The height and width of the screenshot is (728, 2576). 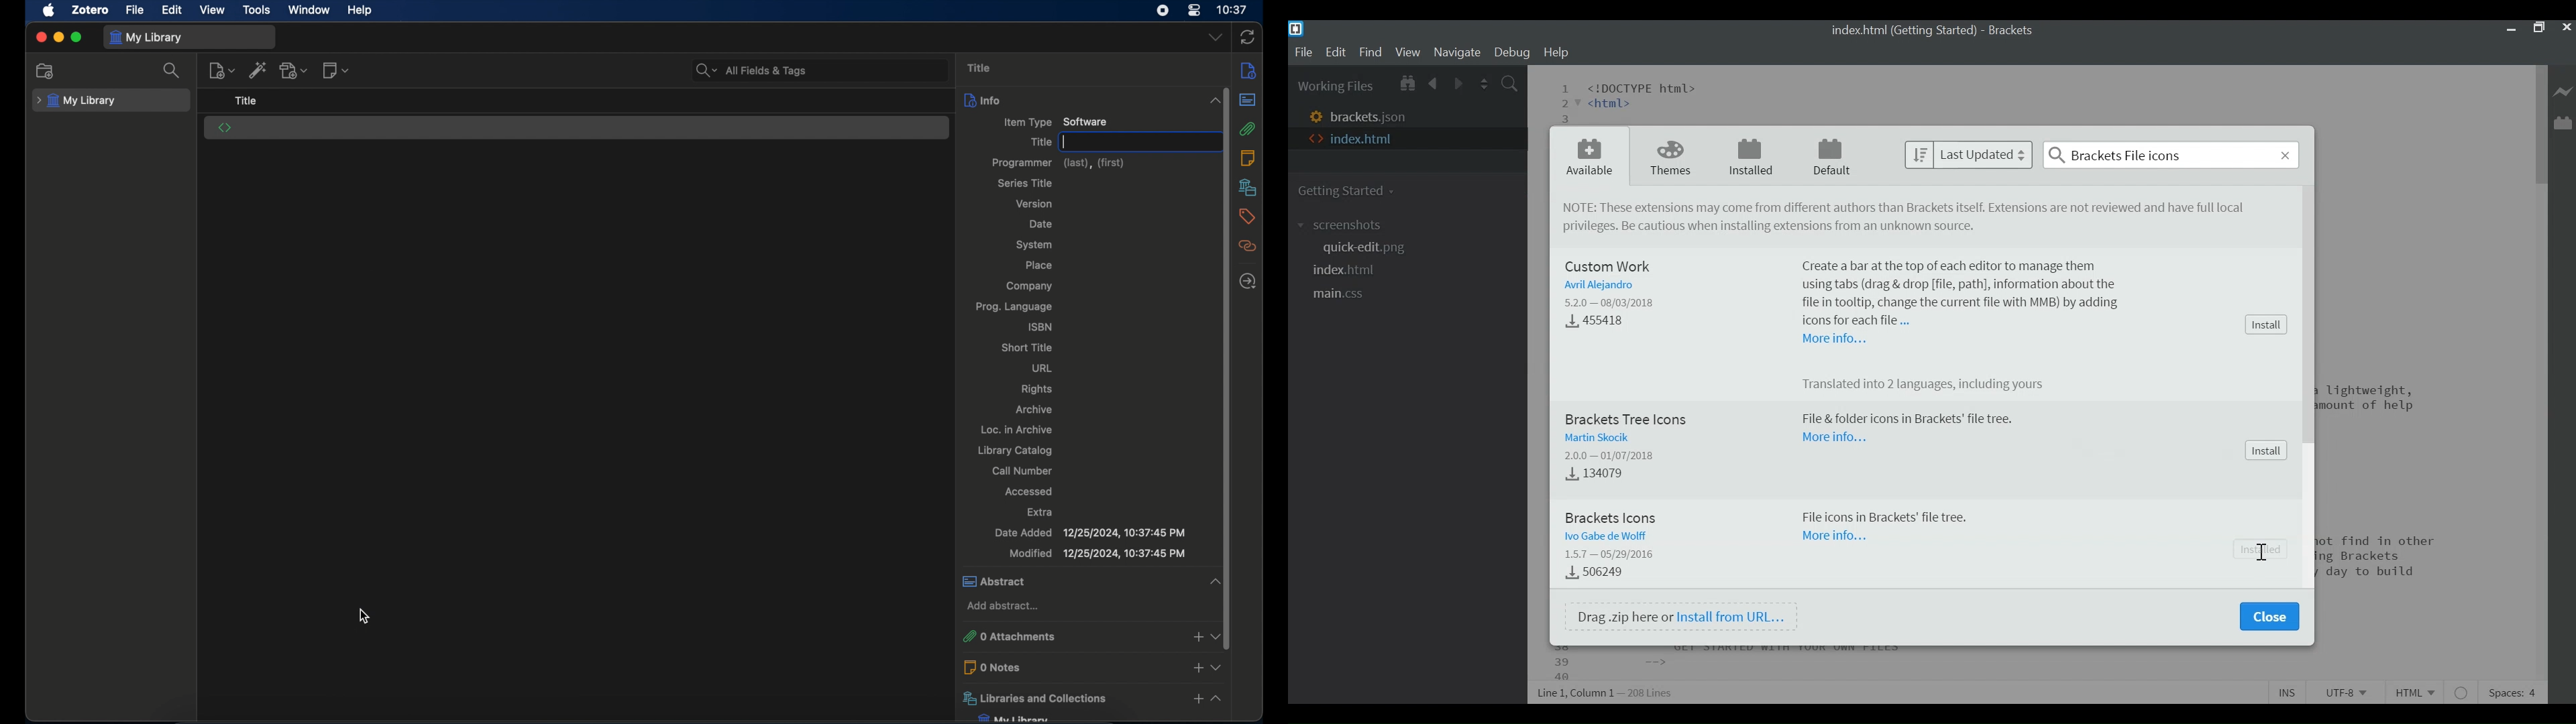 I want to click on new item, so click(x=221, y=70).